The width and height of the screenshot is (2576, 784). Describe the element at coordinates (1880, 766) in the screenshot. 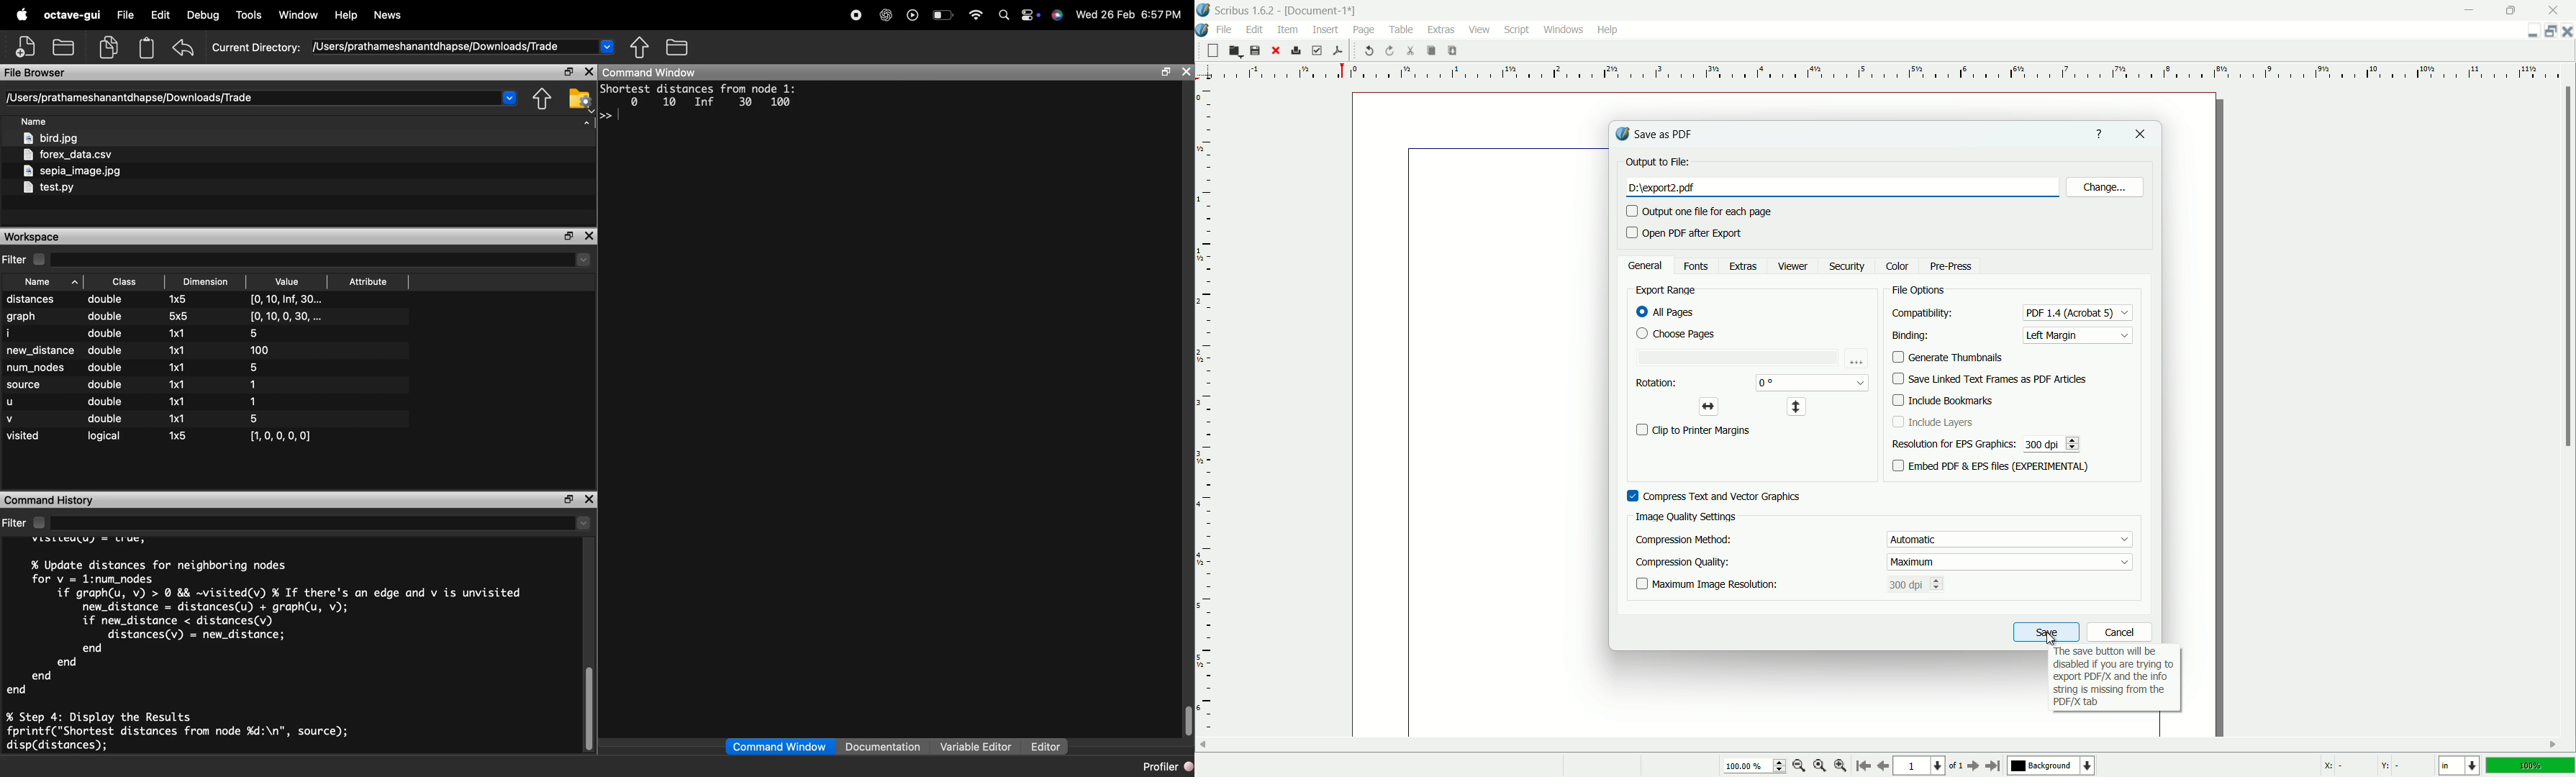

I see `go to previous page` at that location.